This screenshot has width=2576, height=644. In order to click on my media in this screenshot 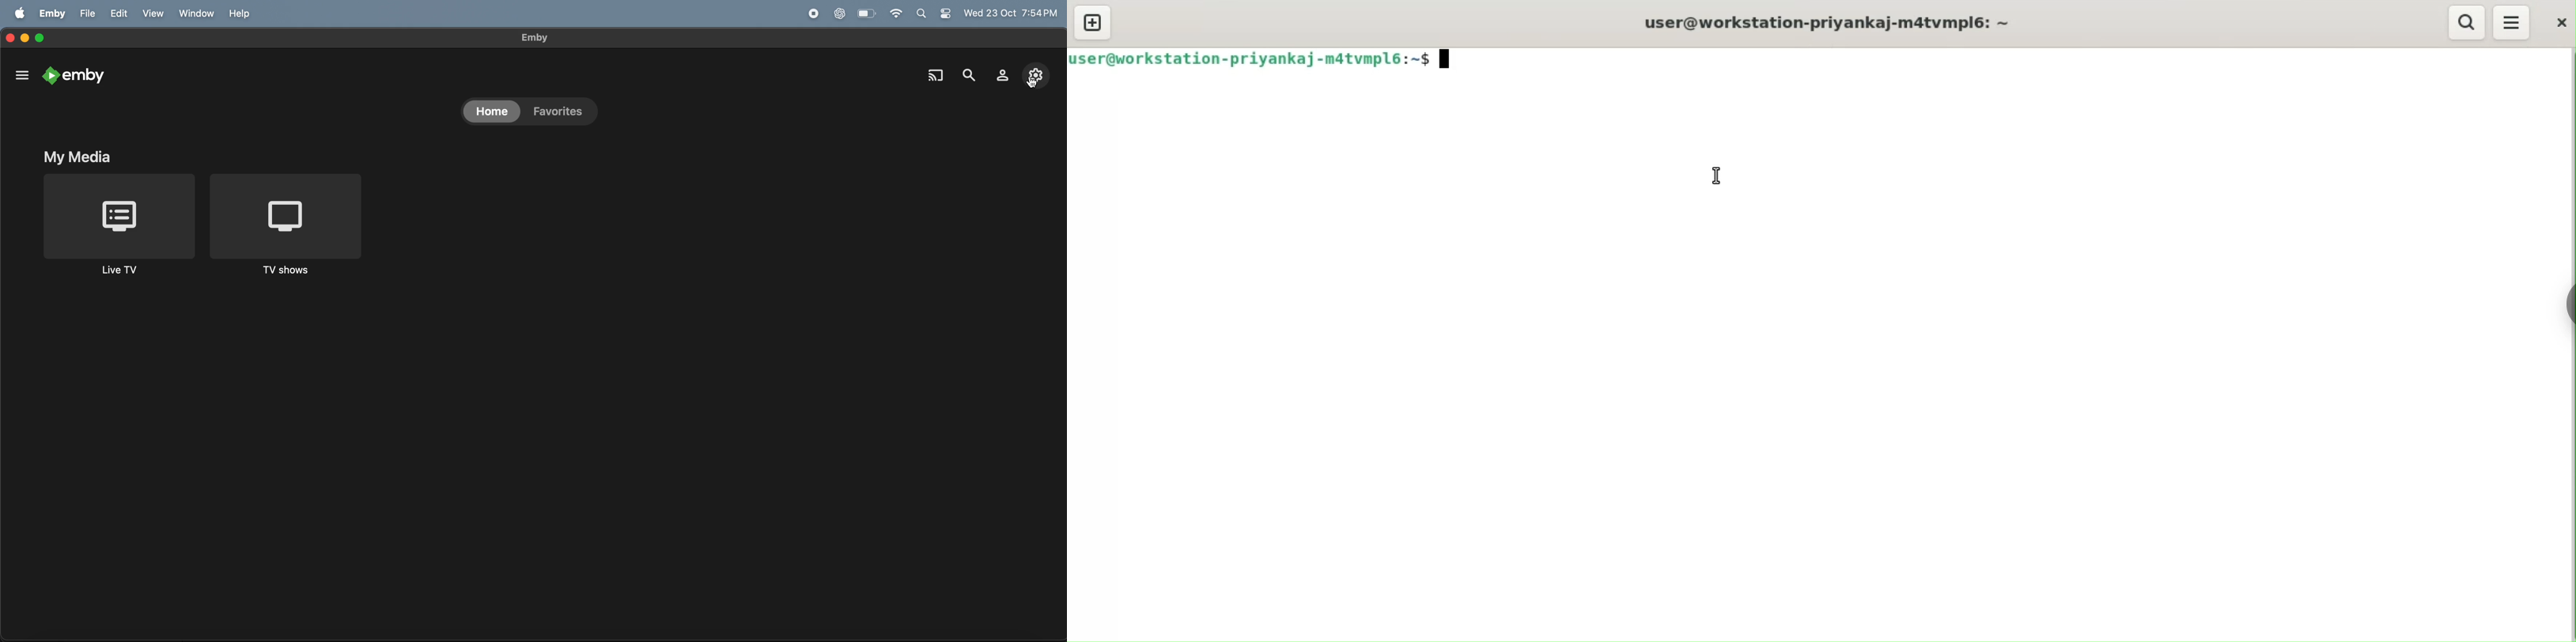, I will do `click(79, 156)`.